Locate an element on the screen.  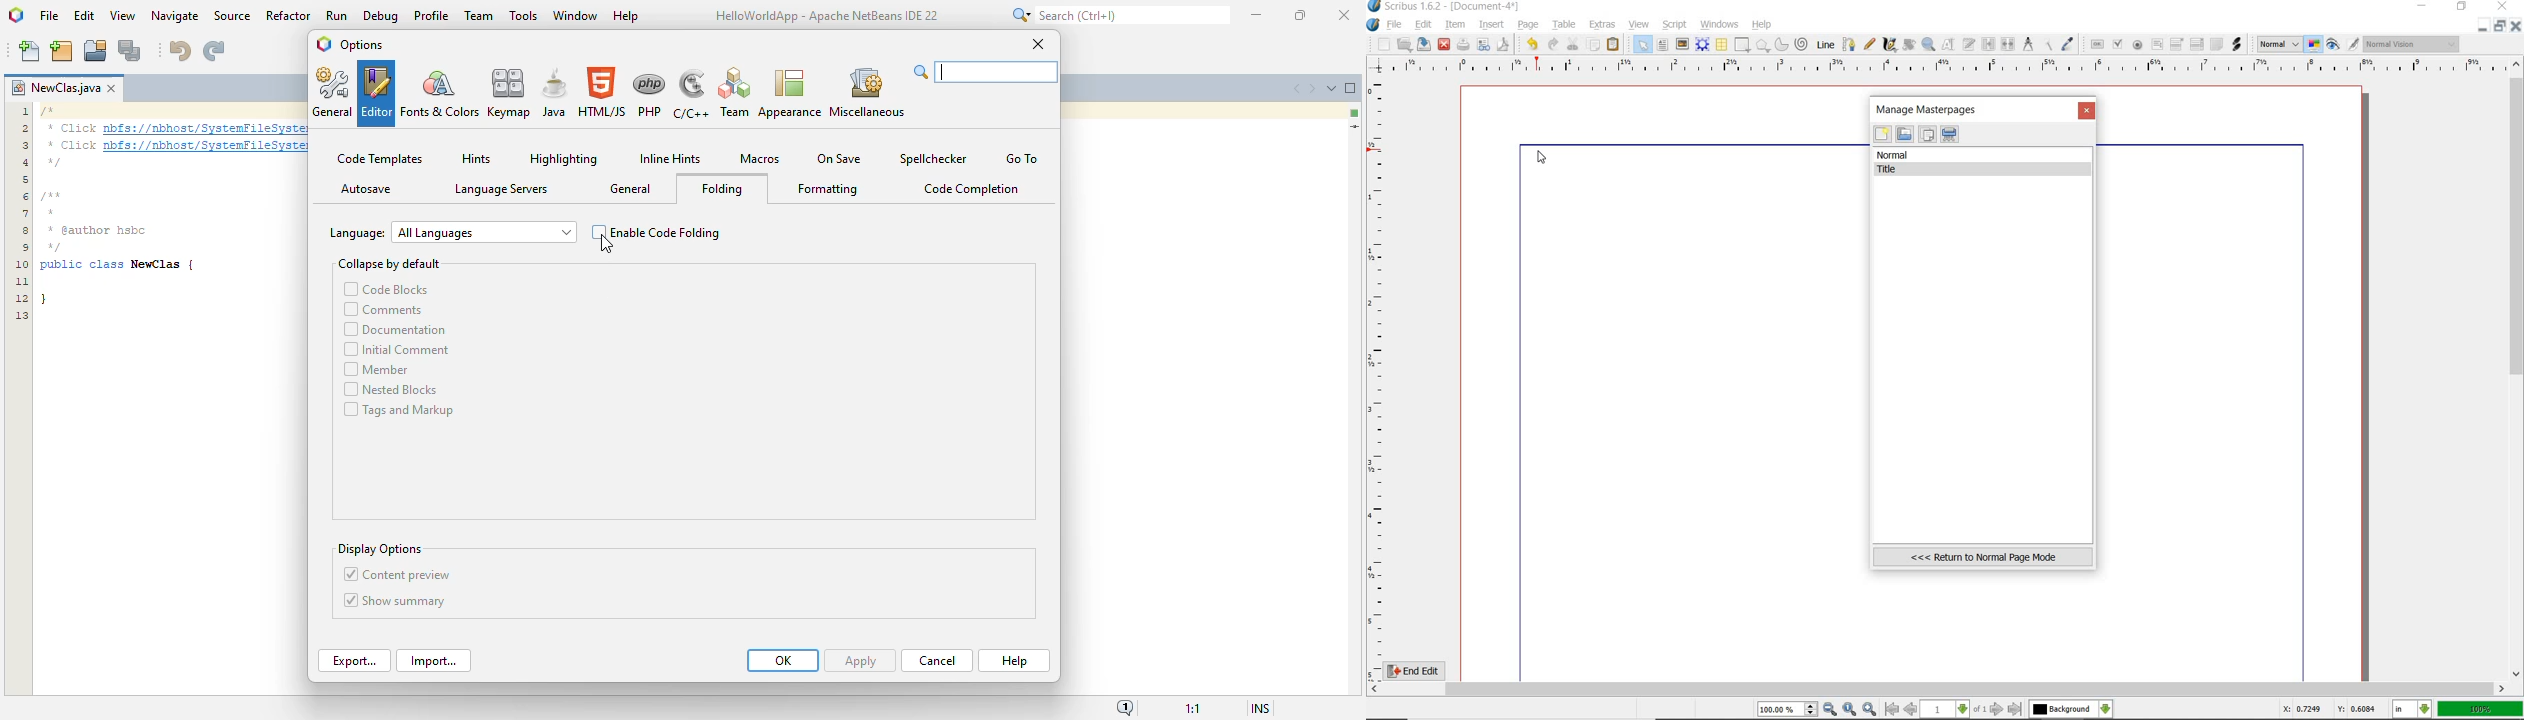
magnification ratio is located at coordinates (1193, 709).